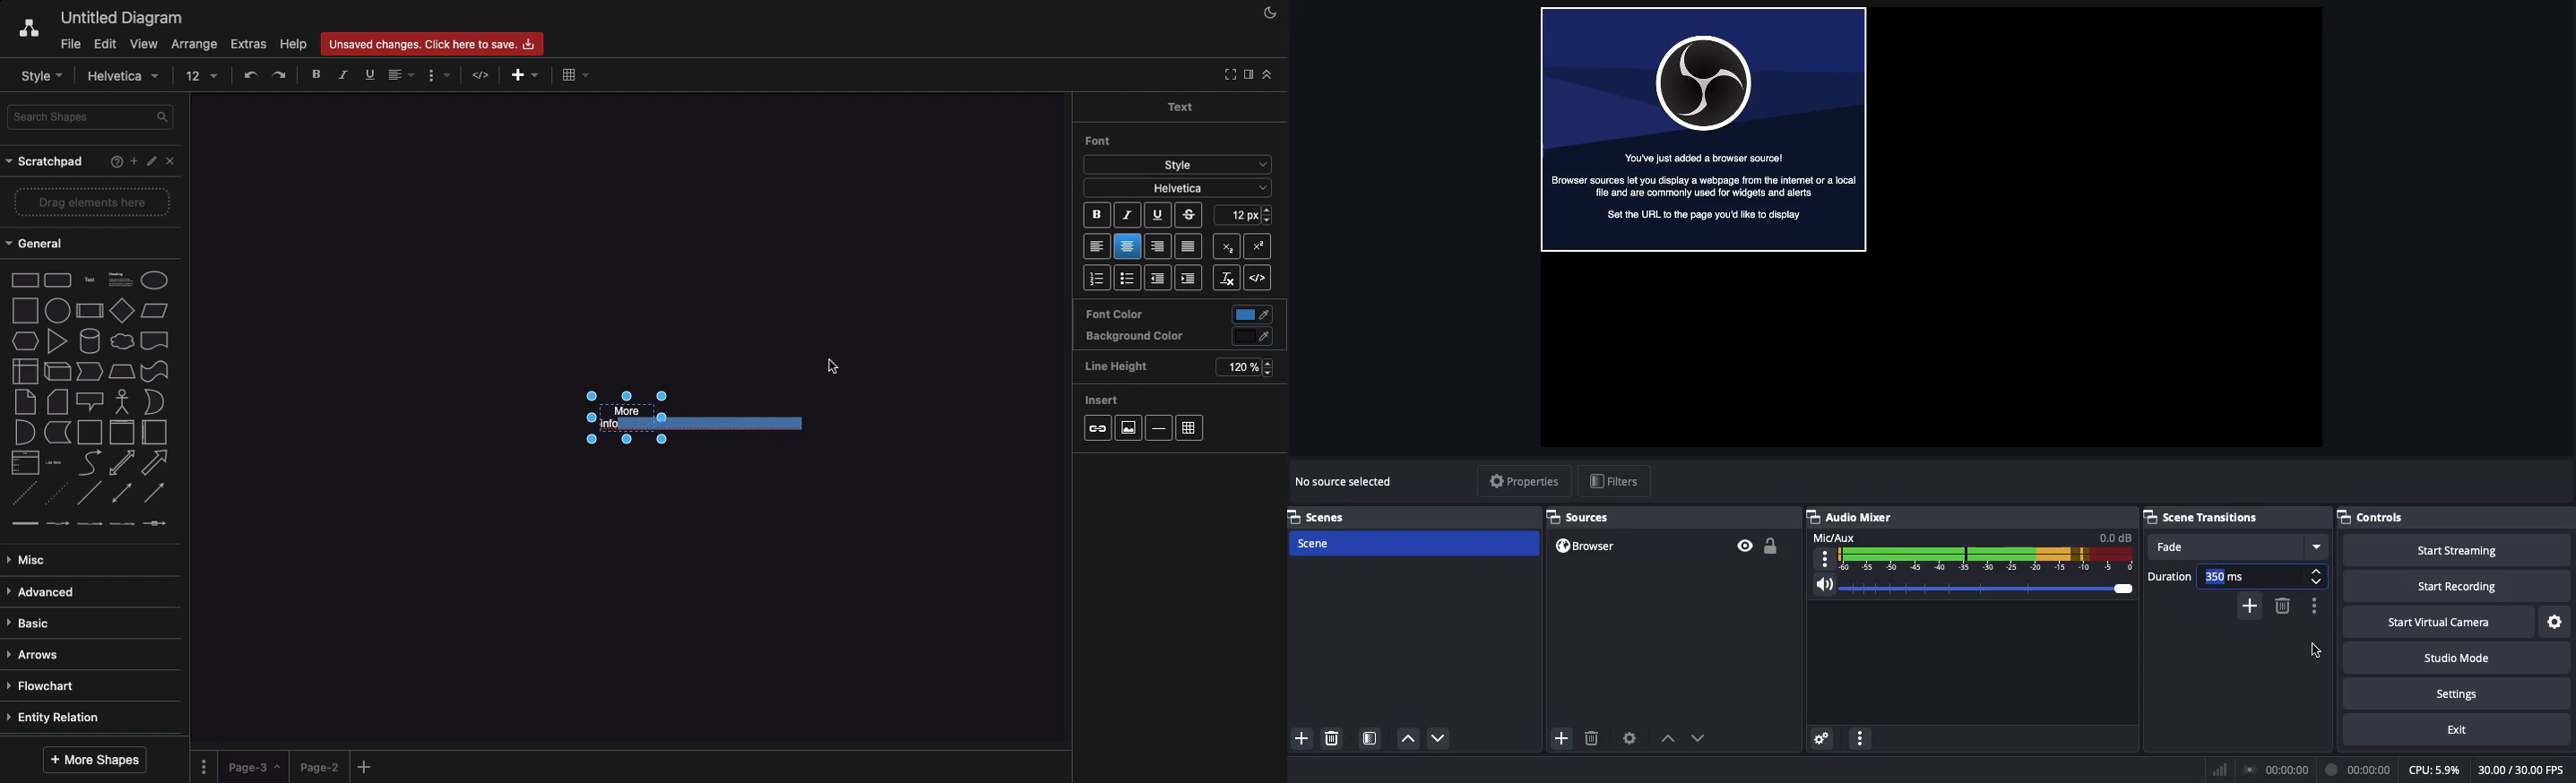  What do you see at coordinates (2217, 769) in the screenshot?
I see `Bars` at bounding box center [2217, 769].